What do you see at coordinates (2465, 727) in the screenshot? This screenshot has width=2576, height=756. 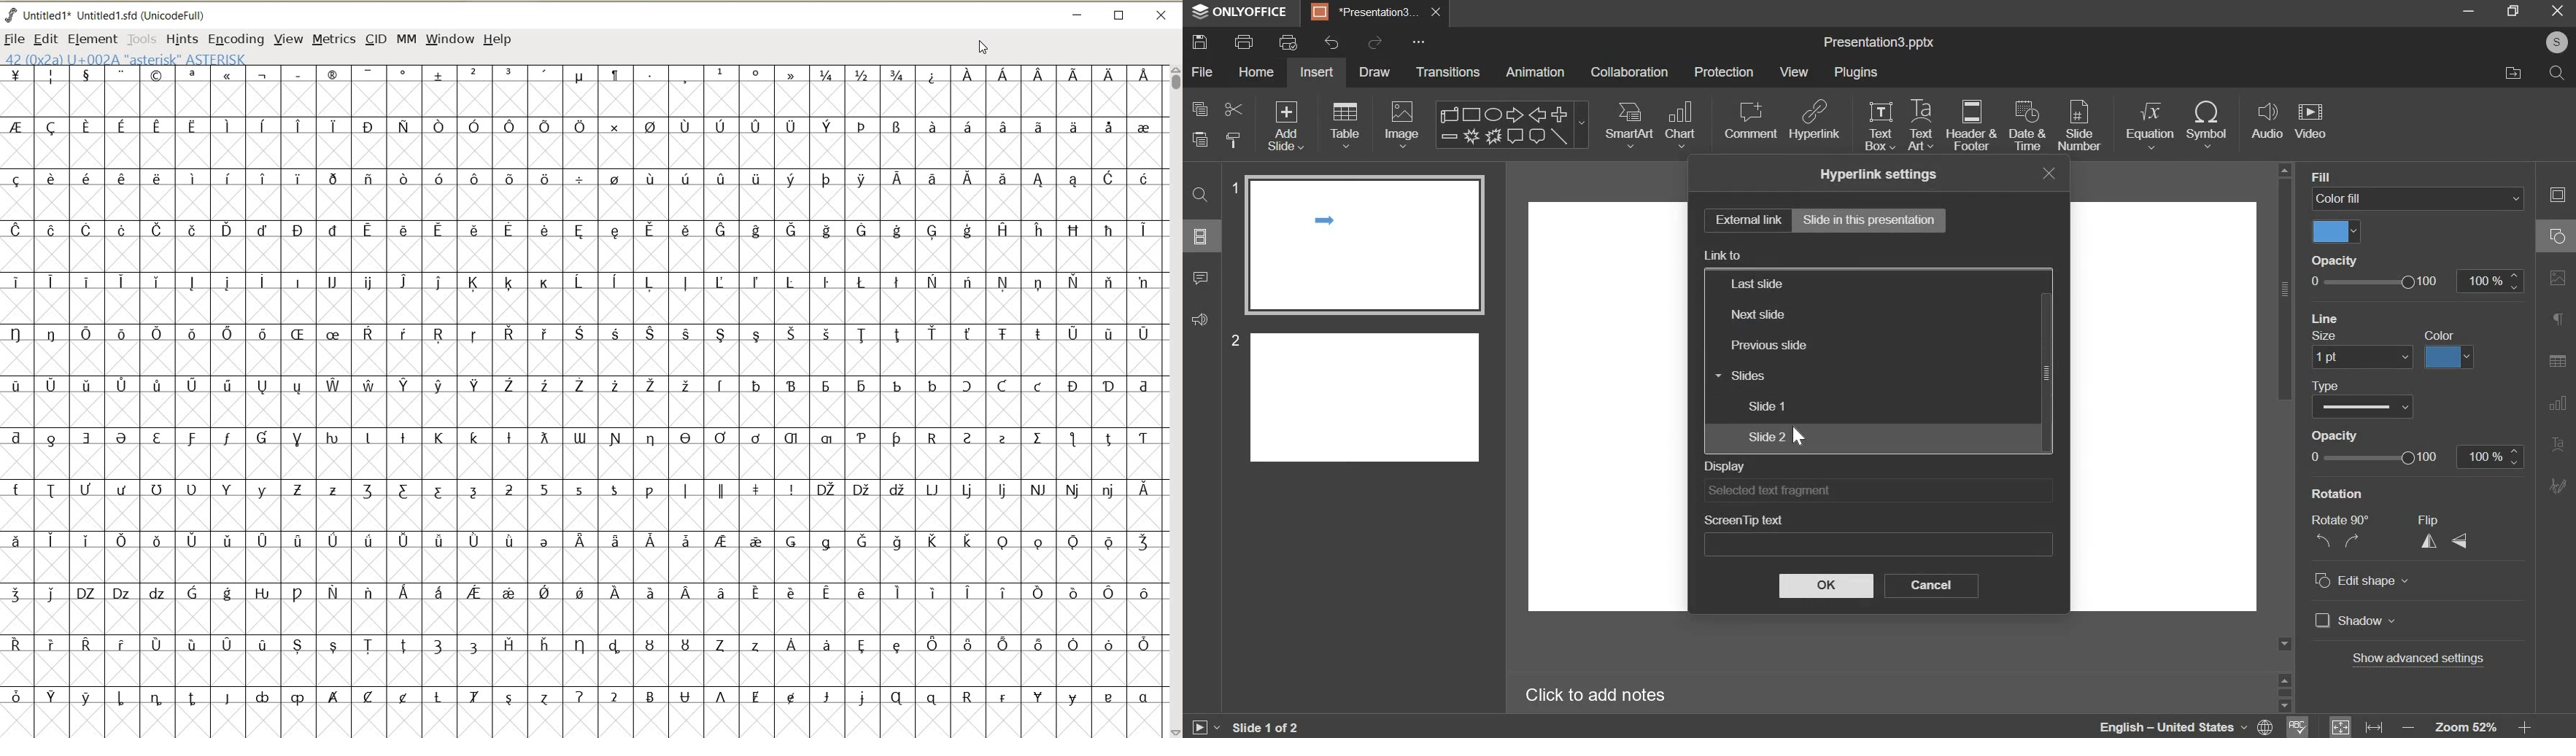 I see `zoom 52%` at bounding box center [2465, 727].